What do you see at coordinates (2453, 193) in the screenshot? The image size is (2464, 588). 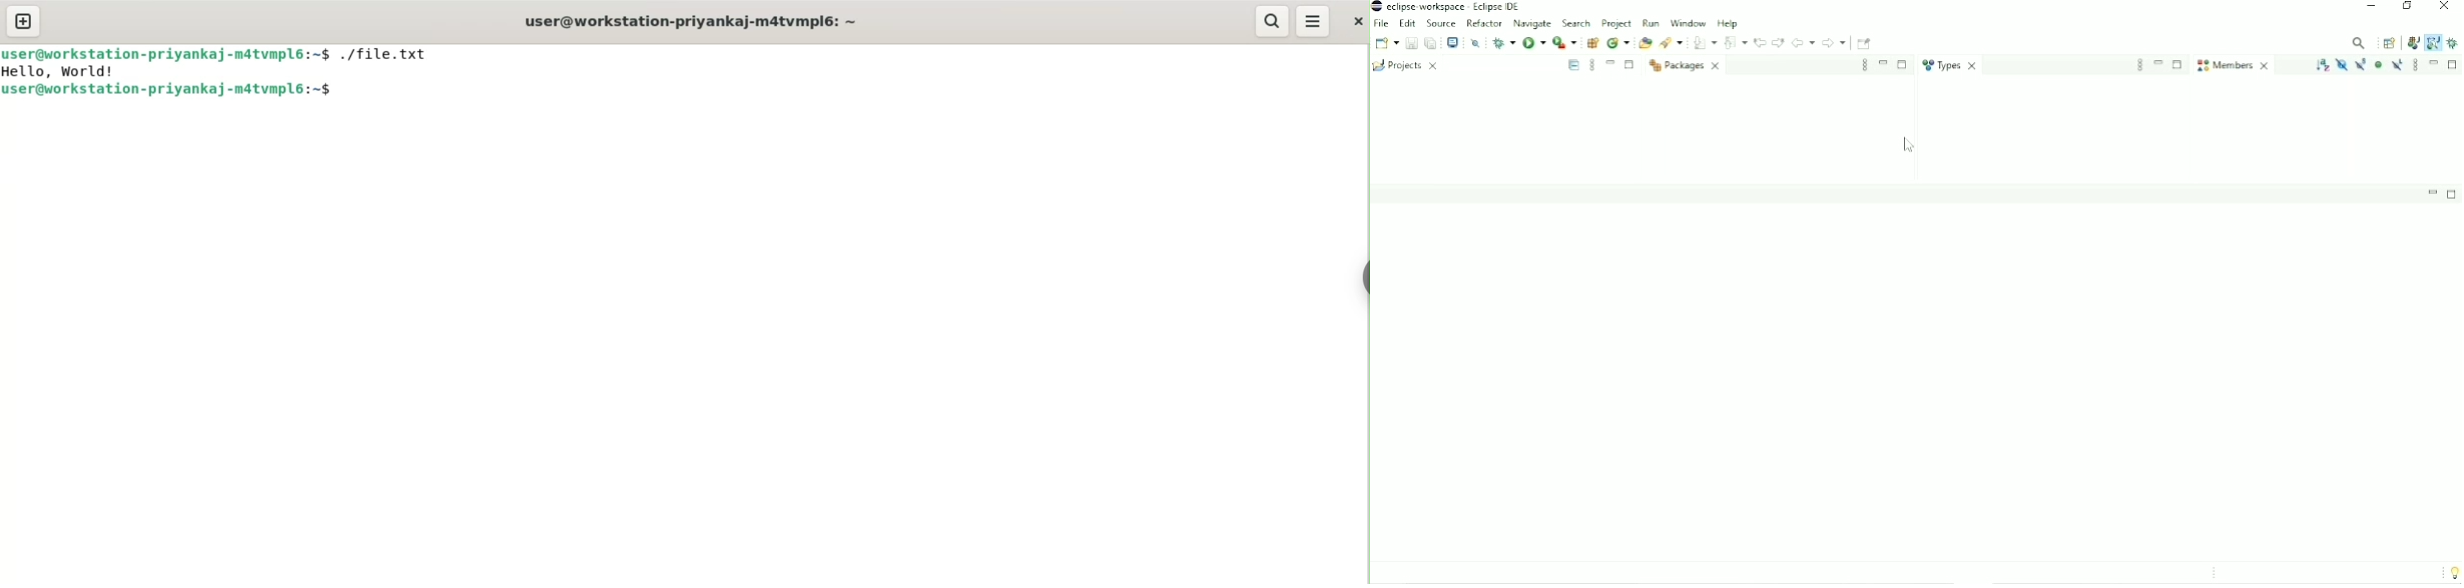 I see `Maximize` at bounding box center [2453, 193].